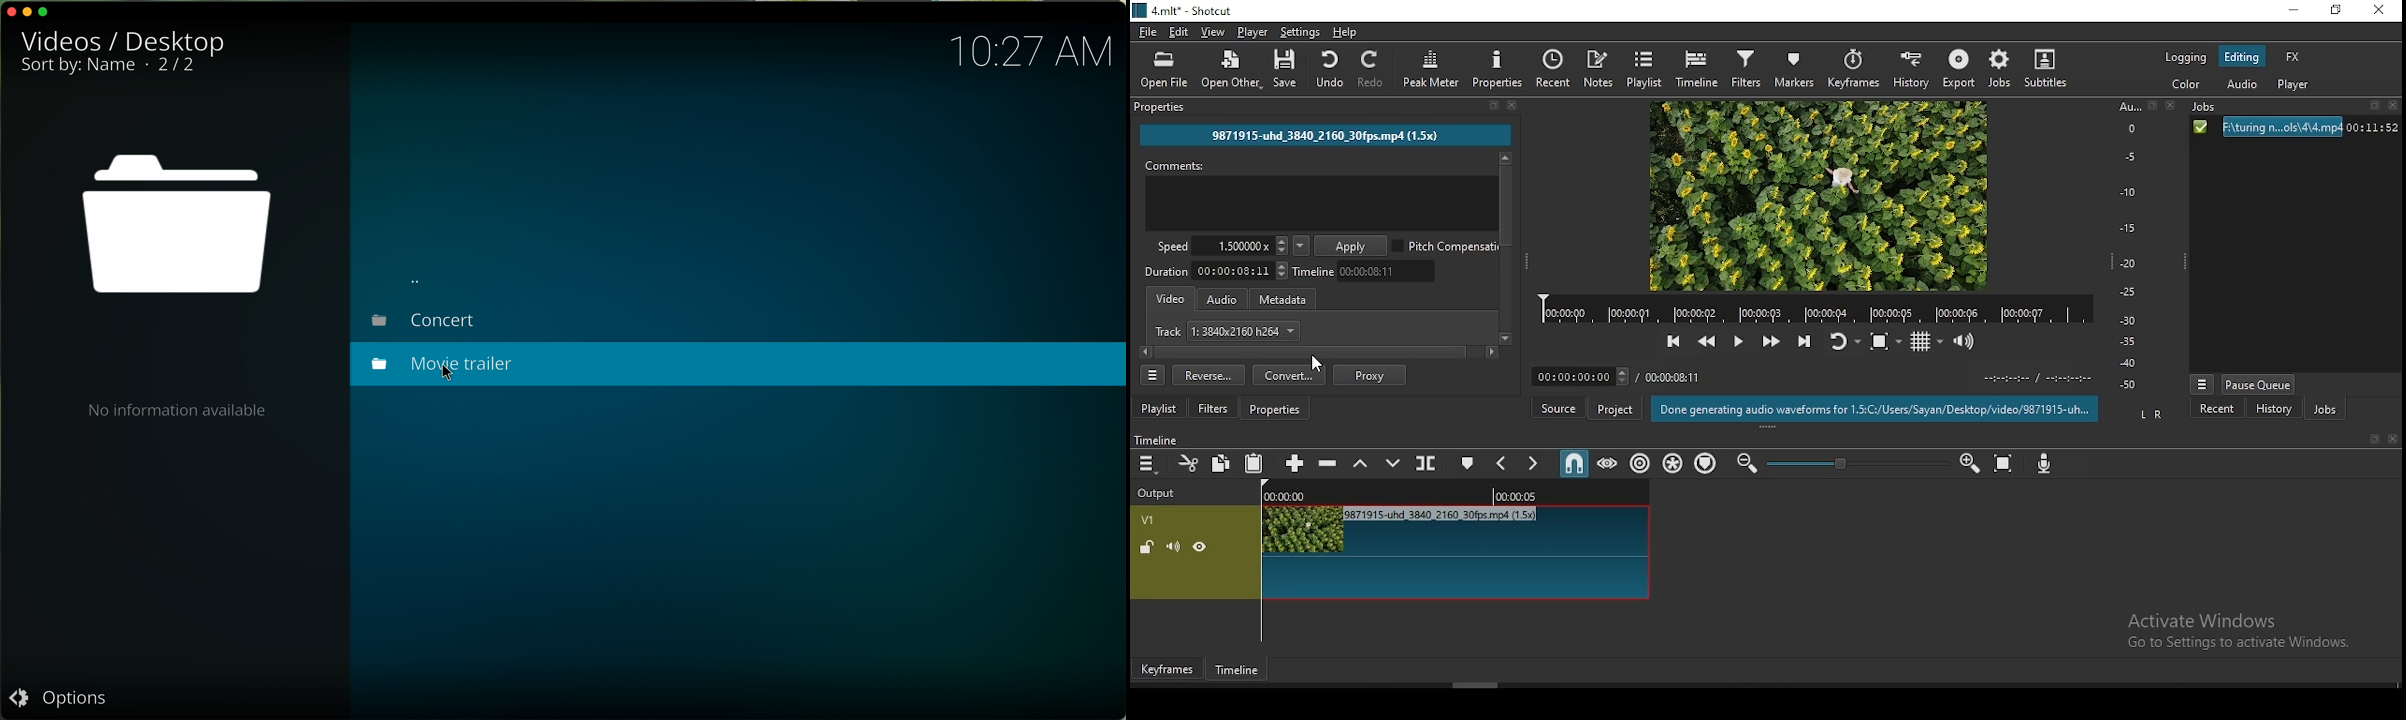 The height and width of the screenshot is (728, 2408). What do you see at coordinates (1153, 375) in the screenshot?
I see `properties menu` at bounding box center [1153, 375].